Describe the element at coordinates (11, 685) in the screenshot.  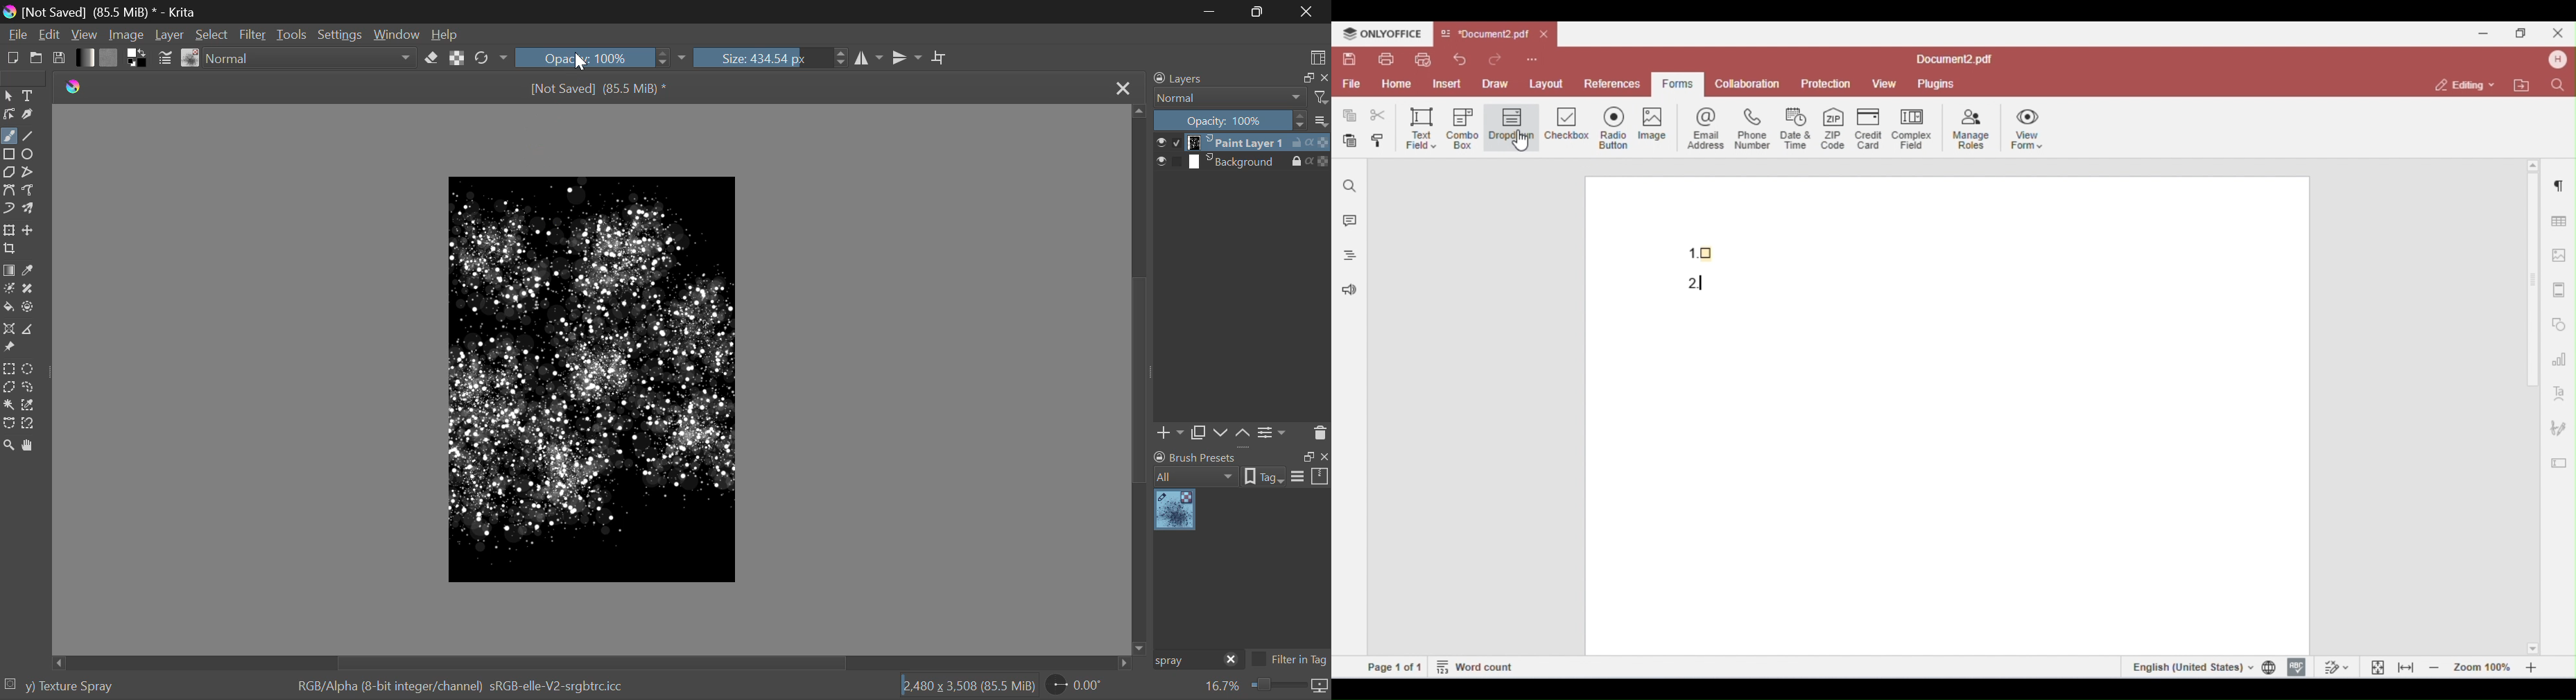
I see `selection` at that location.